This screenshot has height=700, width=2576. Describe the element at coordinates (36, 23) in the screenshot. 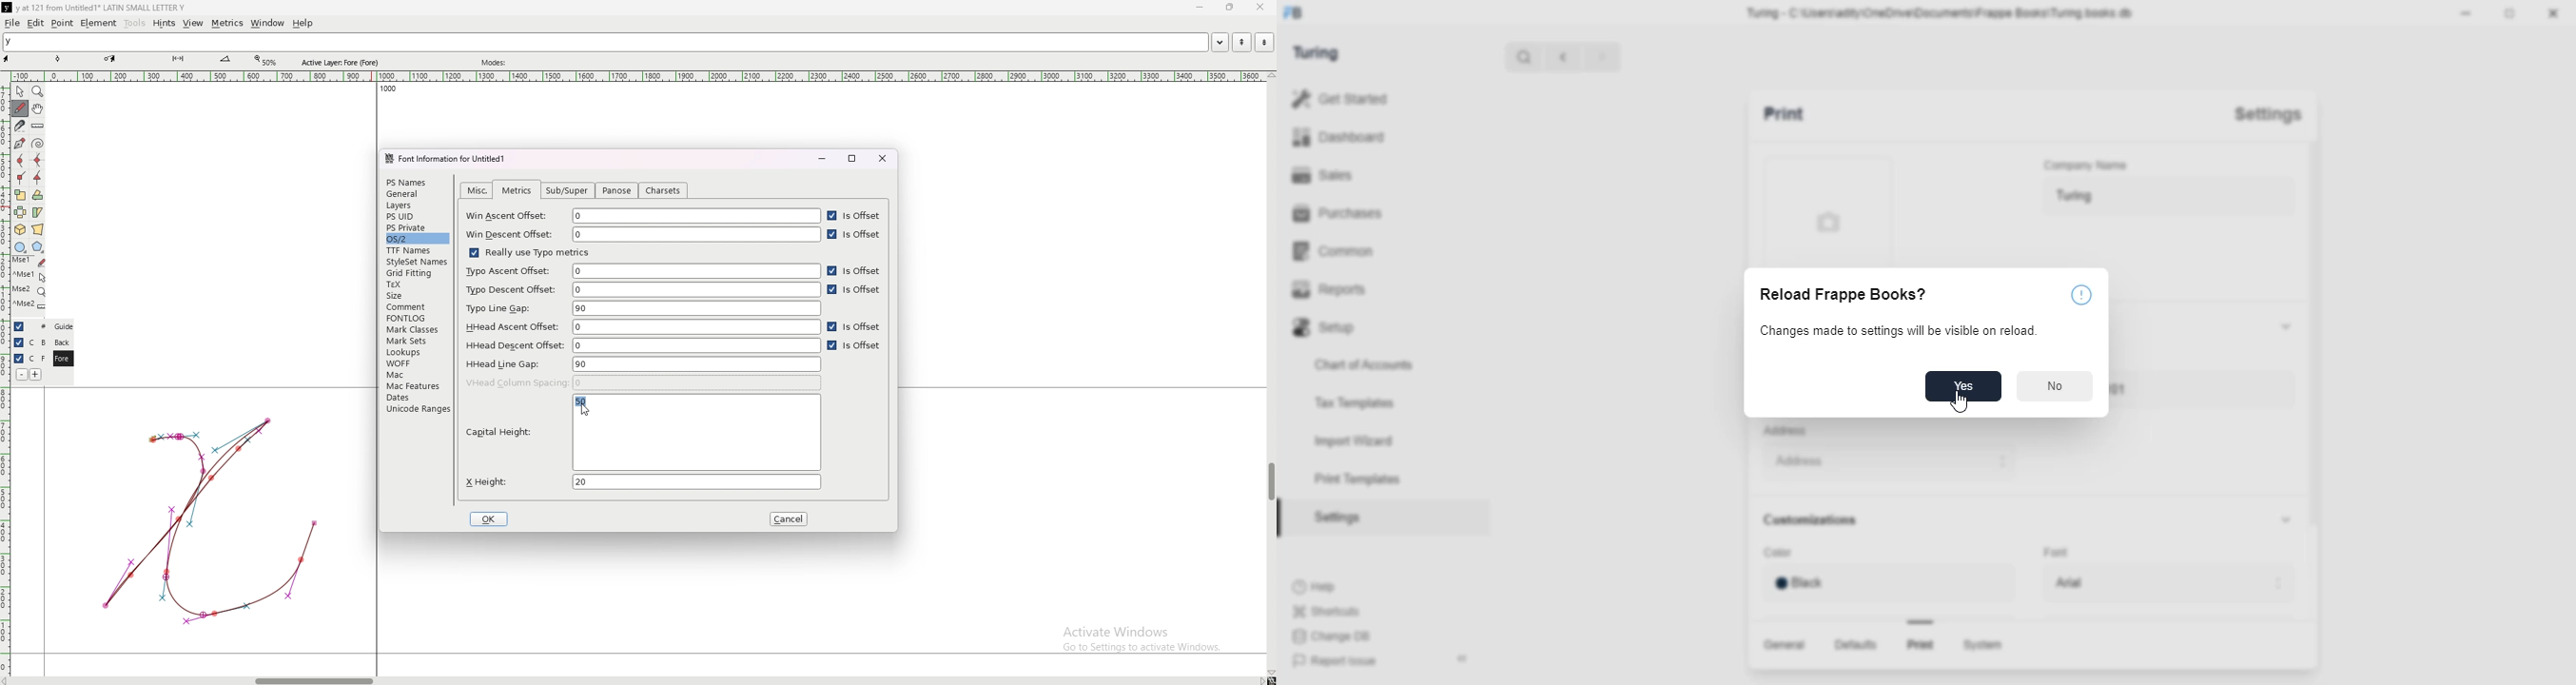

I see `edit` at that location.